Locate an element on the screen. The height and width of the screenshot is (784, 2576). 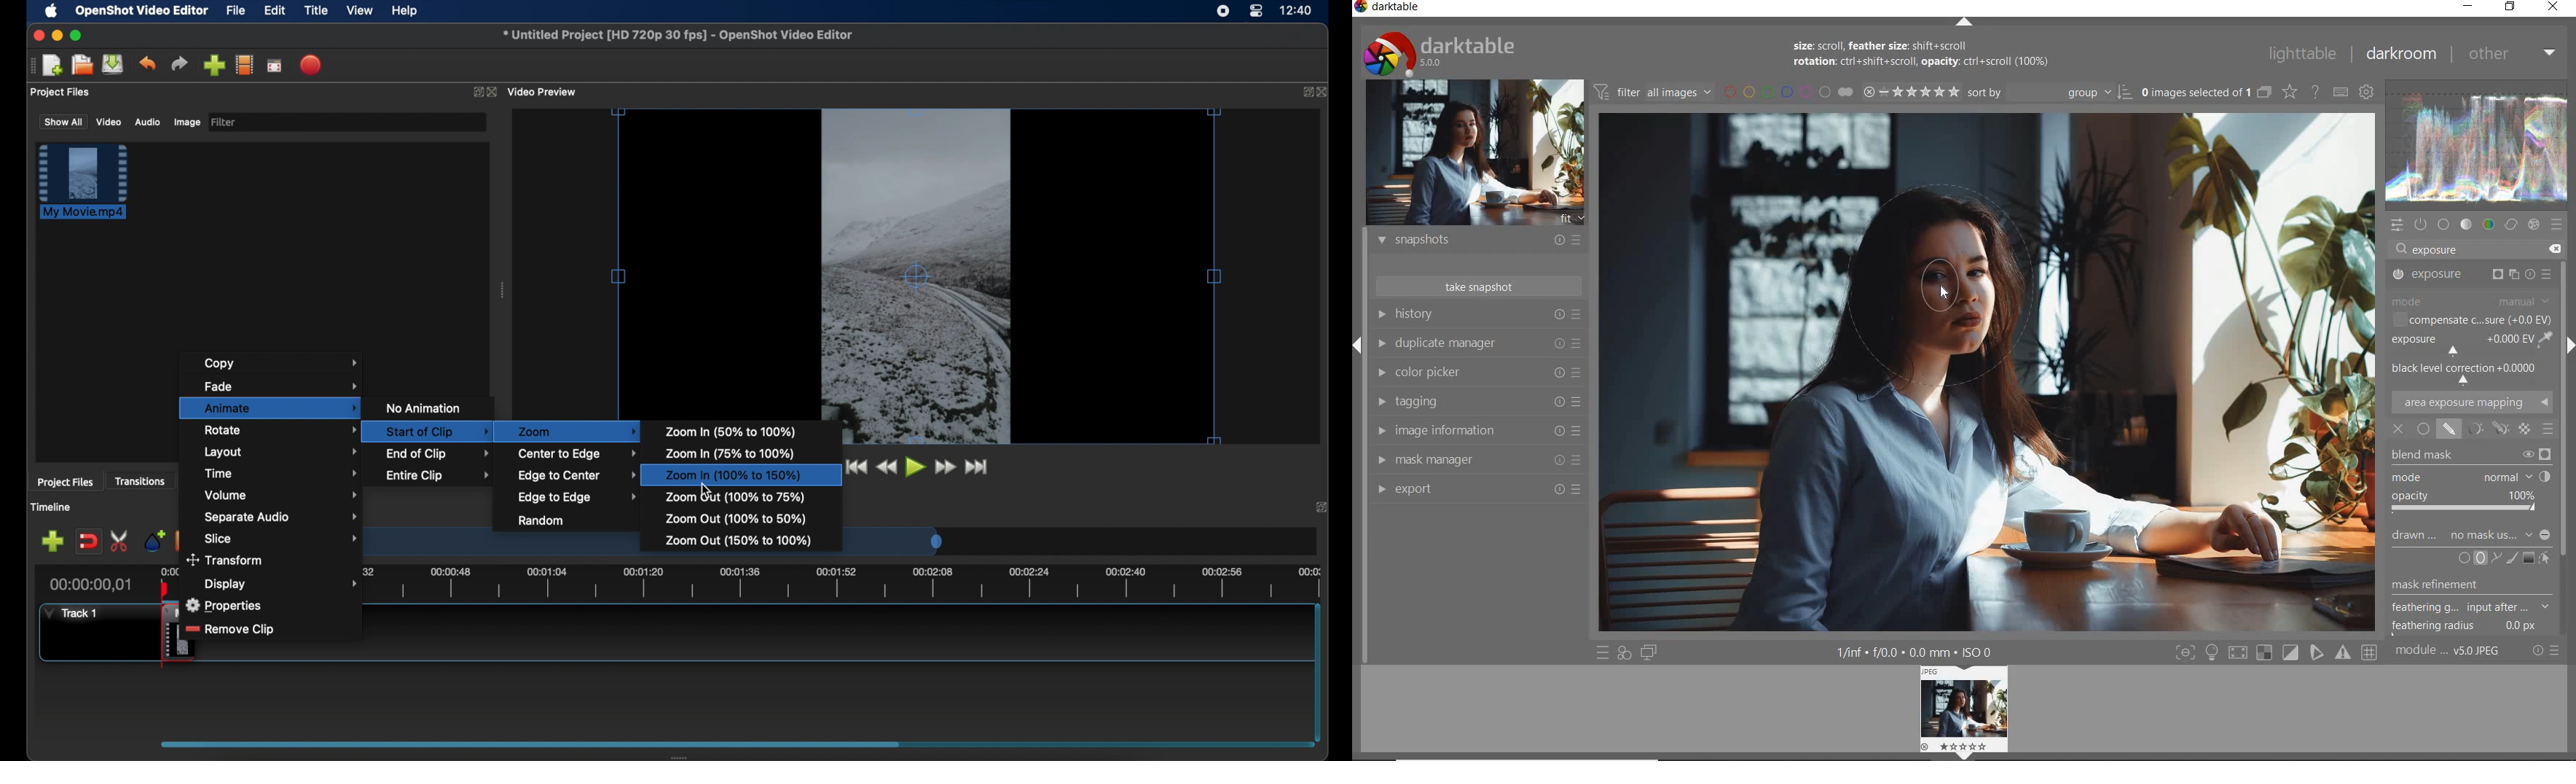
expand is located at coordinates (1305, 92).